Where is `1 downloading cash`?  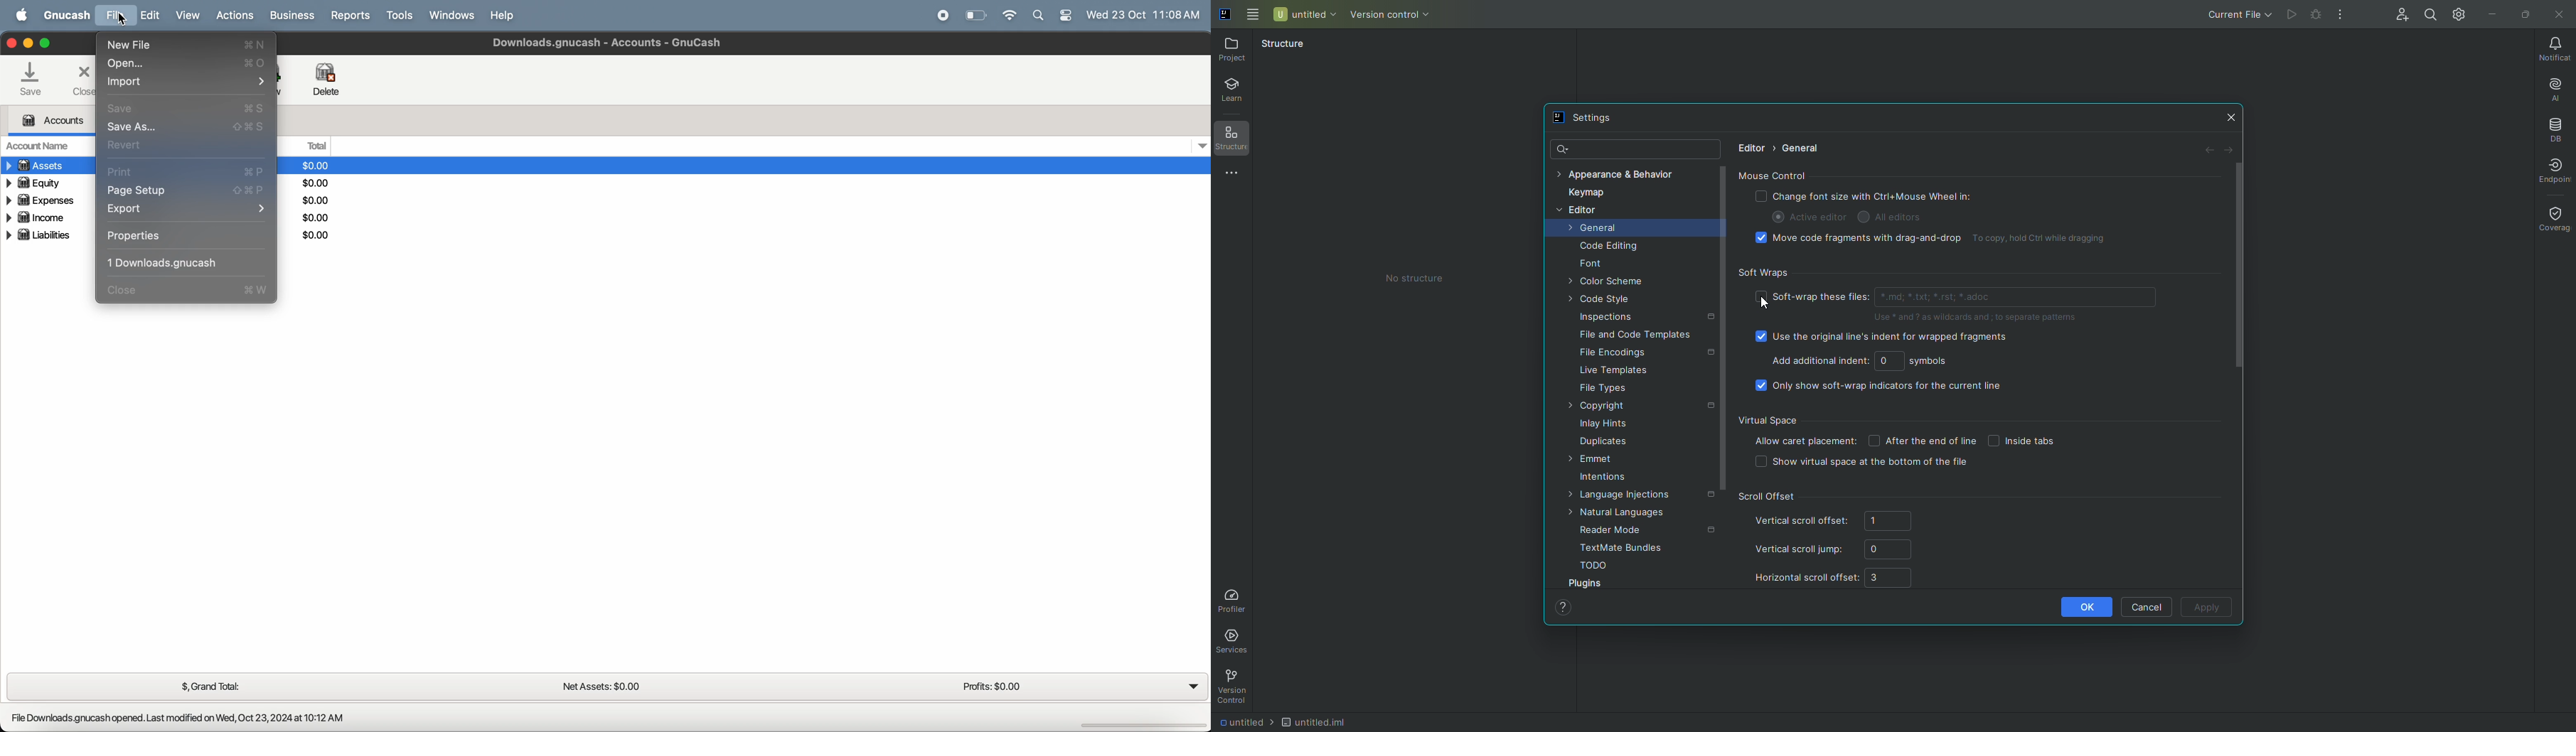 1 downloading cash is located at coordinates (182, 263).